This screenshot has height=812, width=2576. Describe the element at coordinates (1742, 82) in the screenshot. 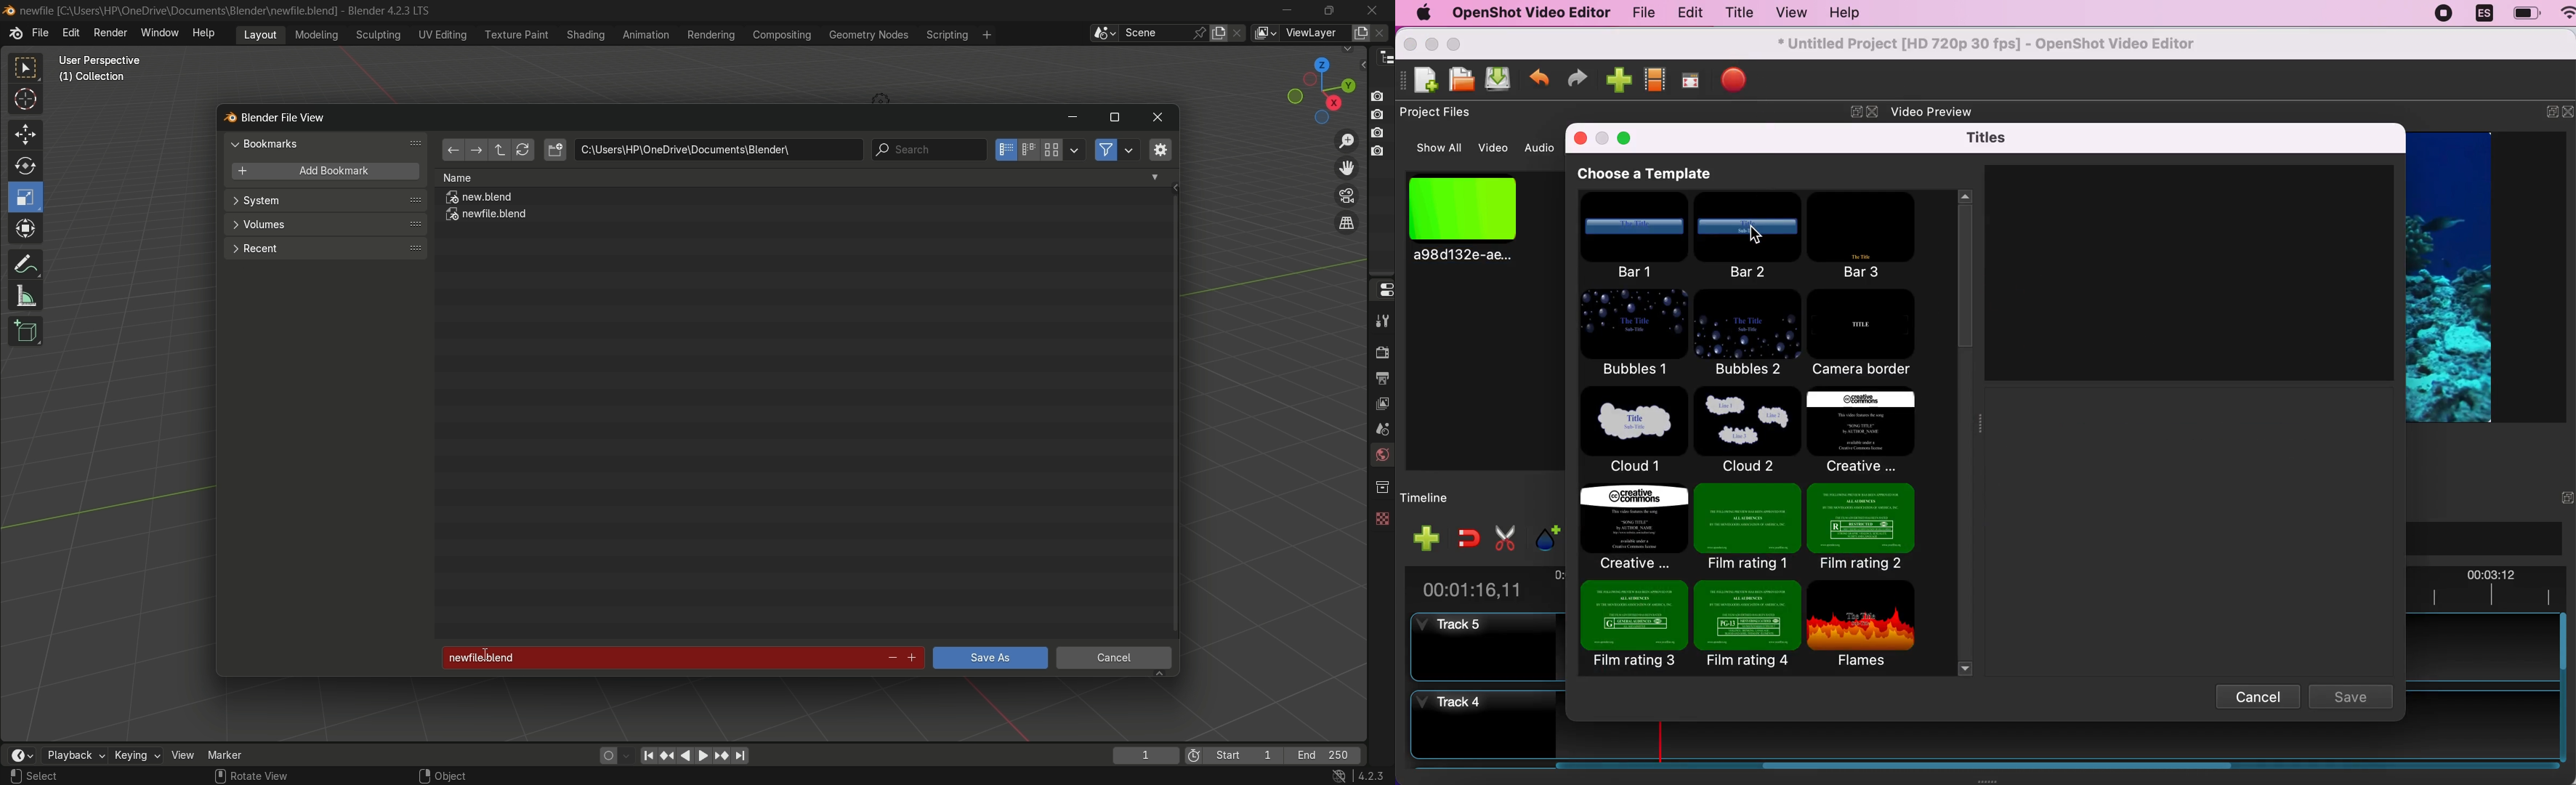

I see `export file` at that location.